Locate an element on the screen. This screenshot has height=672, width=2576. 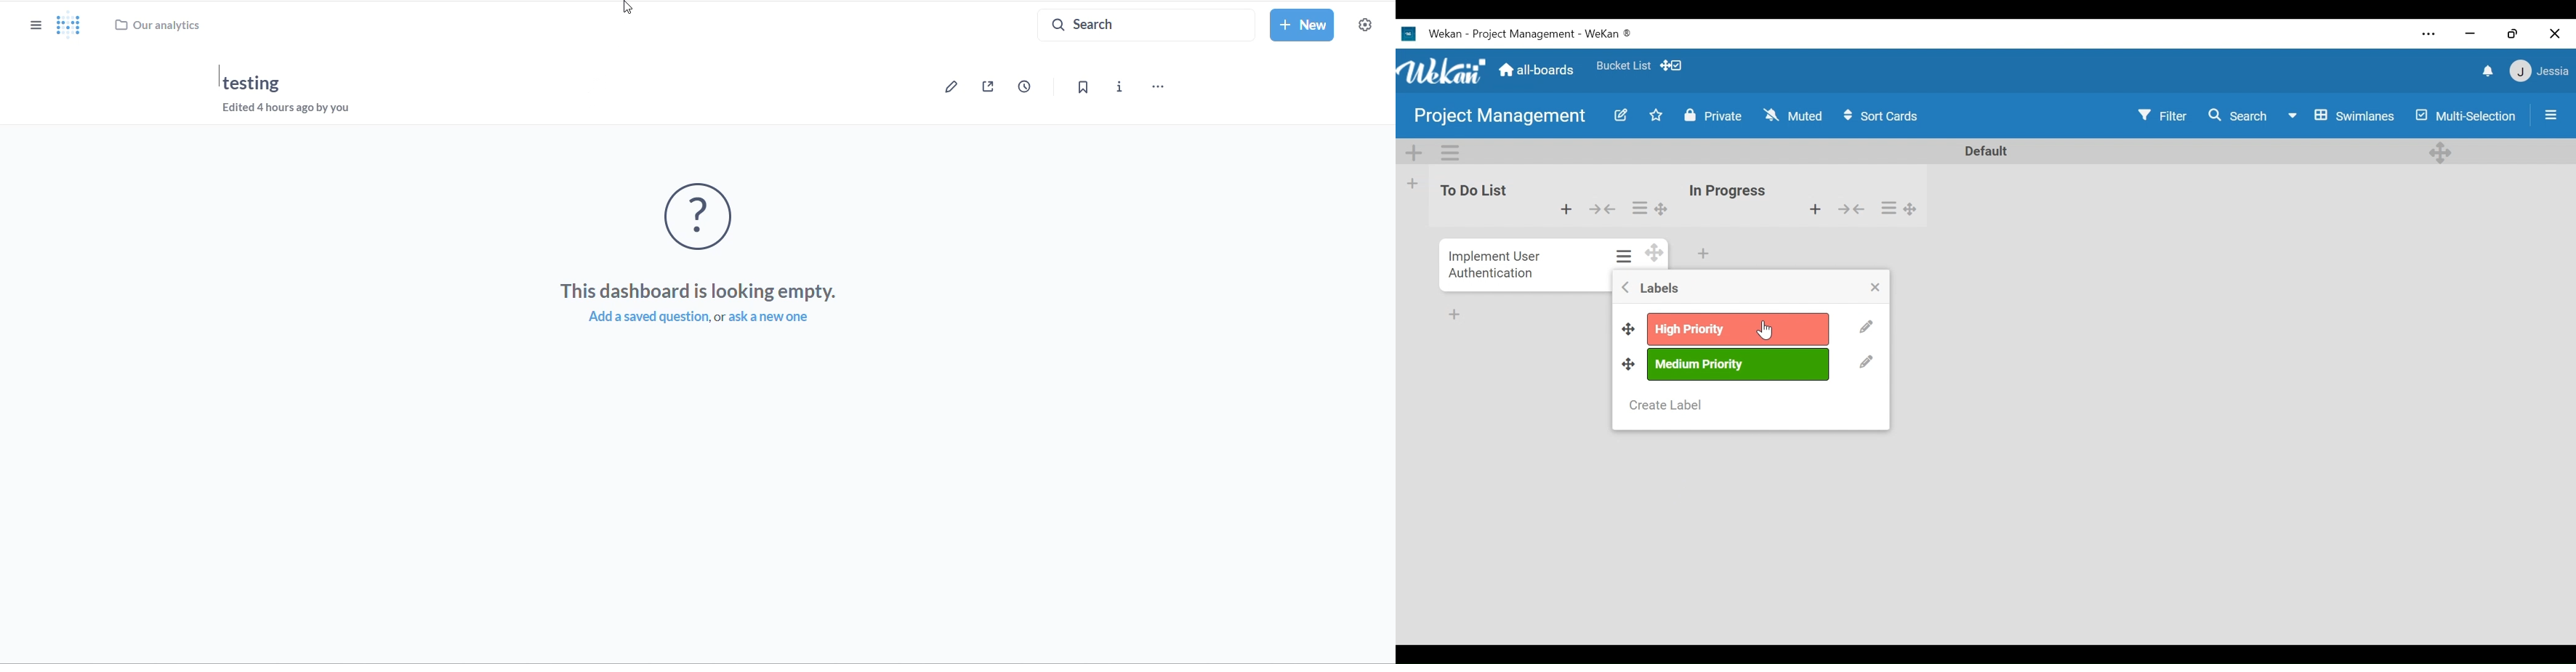
add card to the bottom of the list is located at coordinates (1704, 253).